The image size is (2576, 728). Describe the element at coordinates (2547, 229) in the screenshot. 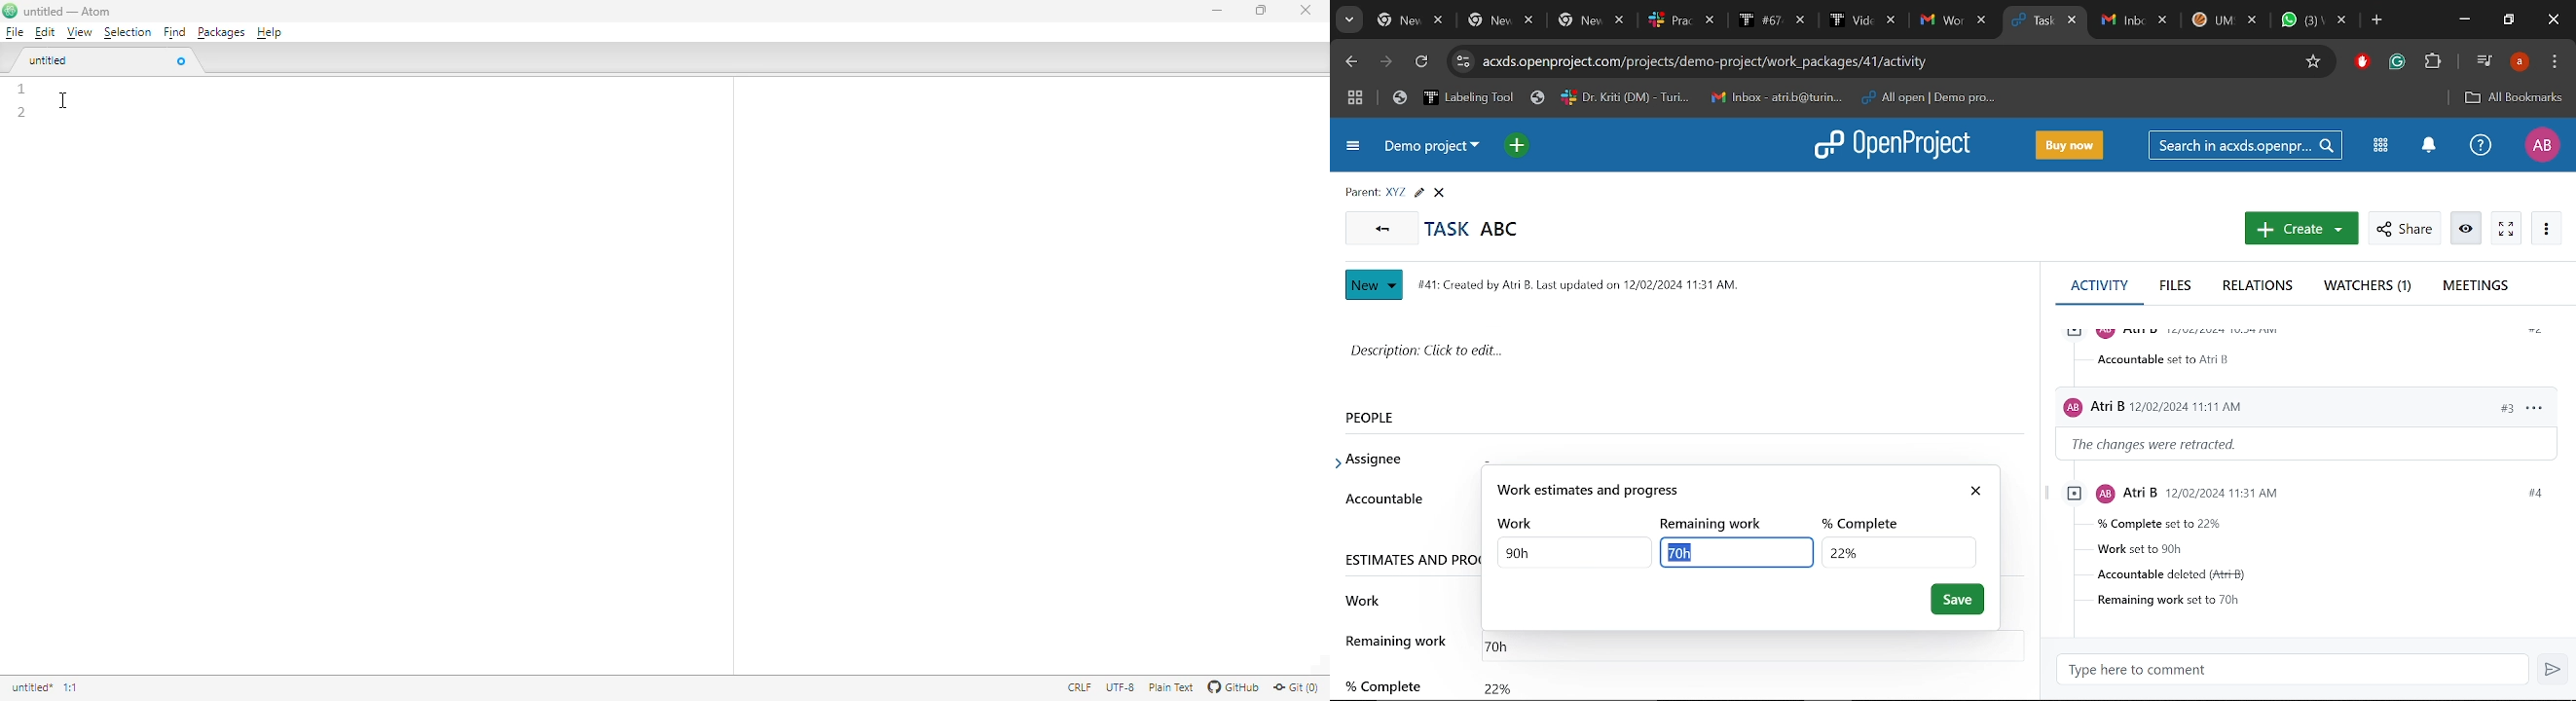

I see `More` at that location.